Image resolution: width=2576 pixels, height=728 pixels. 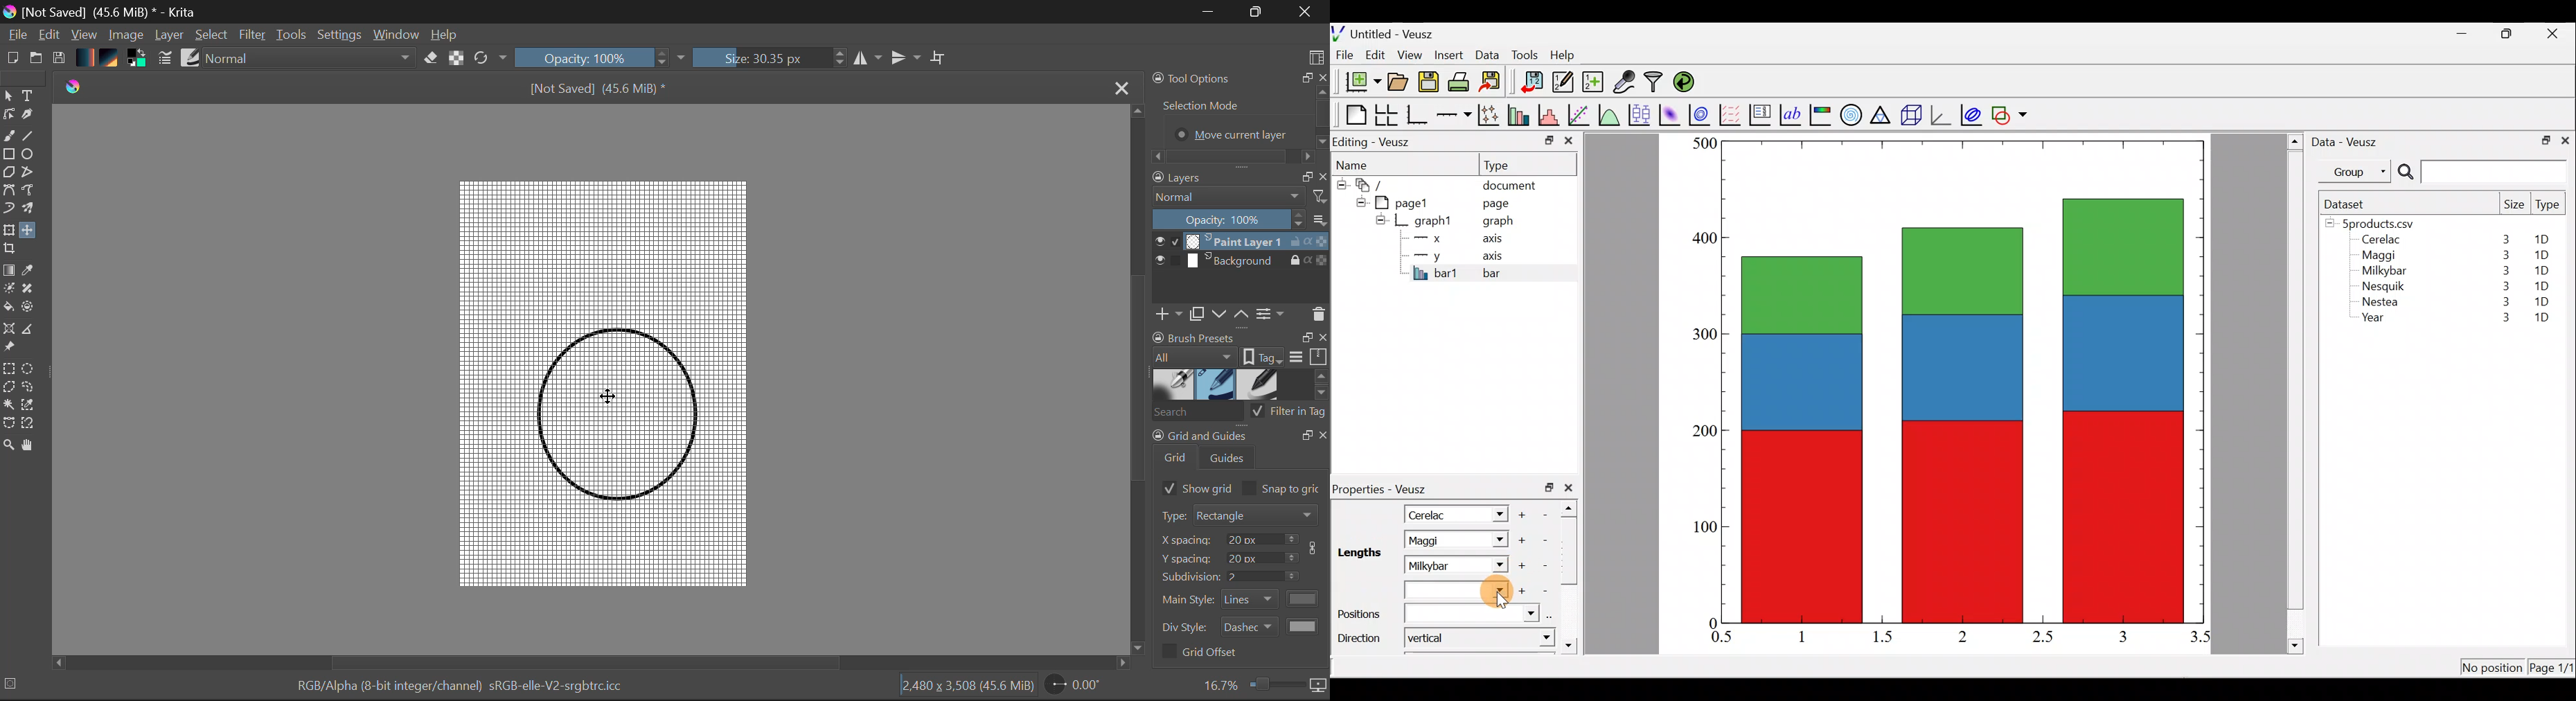 What do you see at coordinates (596, 57) in the screenshot?
I see `Brush Stroke Opacity` at bounding box center [596, 57].